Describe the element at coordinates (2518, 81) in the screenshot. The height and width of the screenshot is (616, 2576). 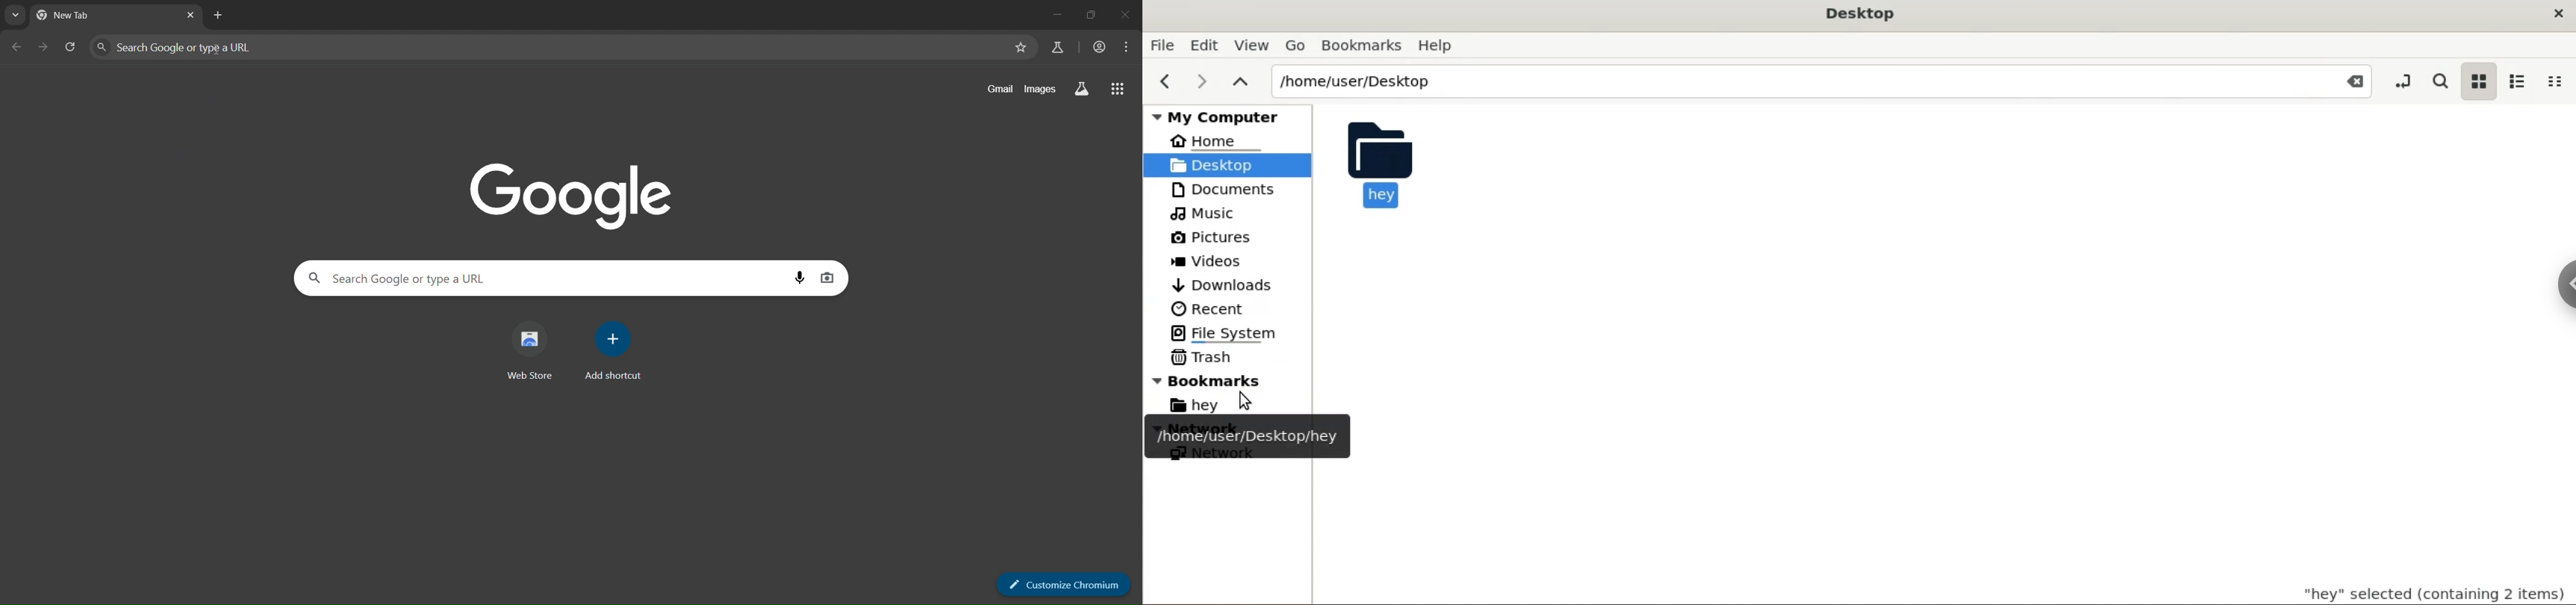
I see `list view` at that location.